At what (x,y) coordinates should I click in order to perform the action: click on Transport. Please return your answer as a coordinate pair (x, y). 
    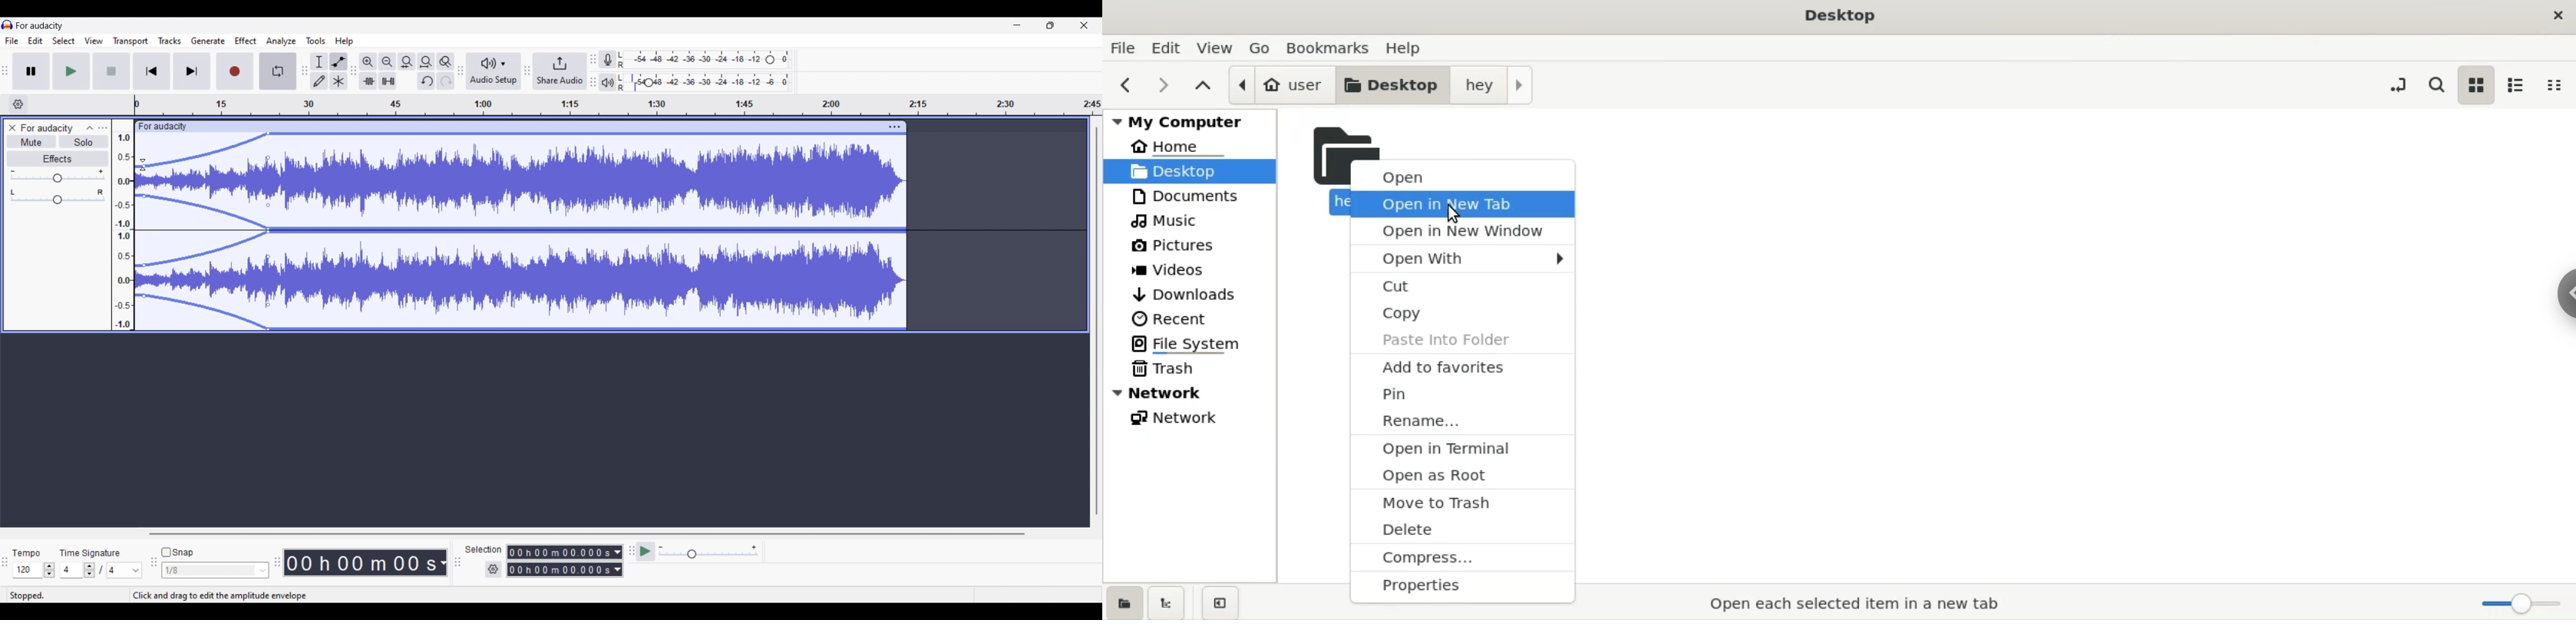
    Looking at the image, I should click on (130, 41).